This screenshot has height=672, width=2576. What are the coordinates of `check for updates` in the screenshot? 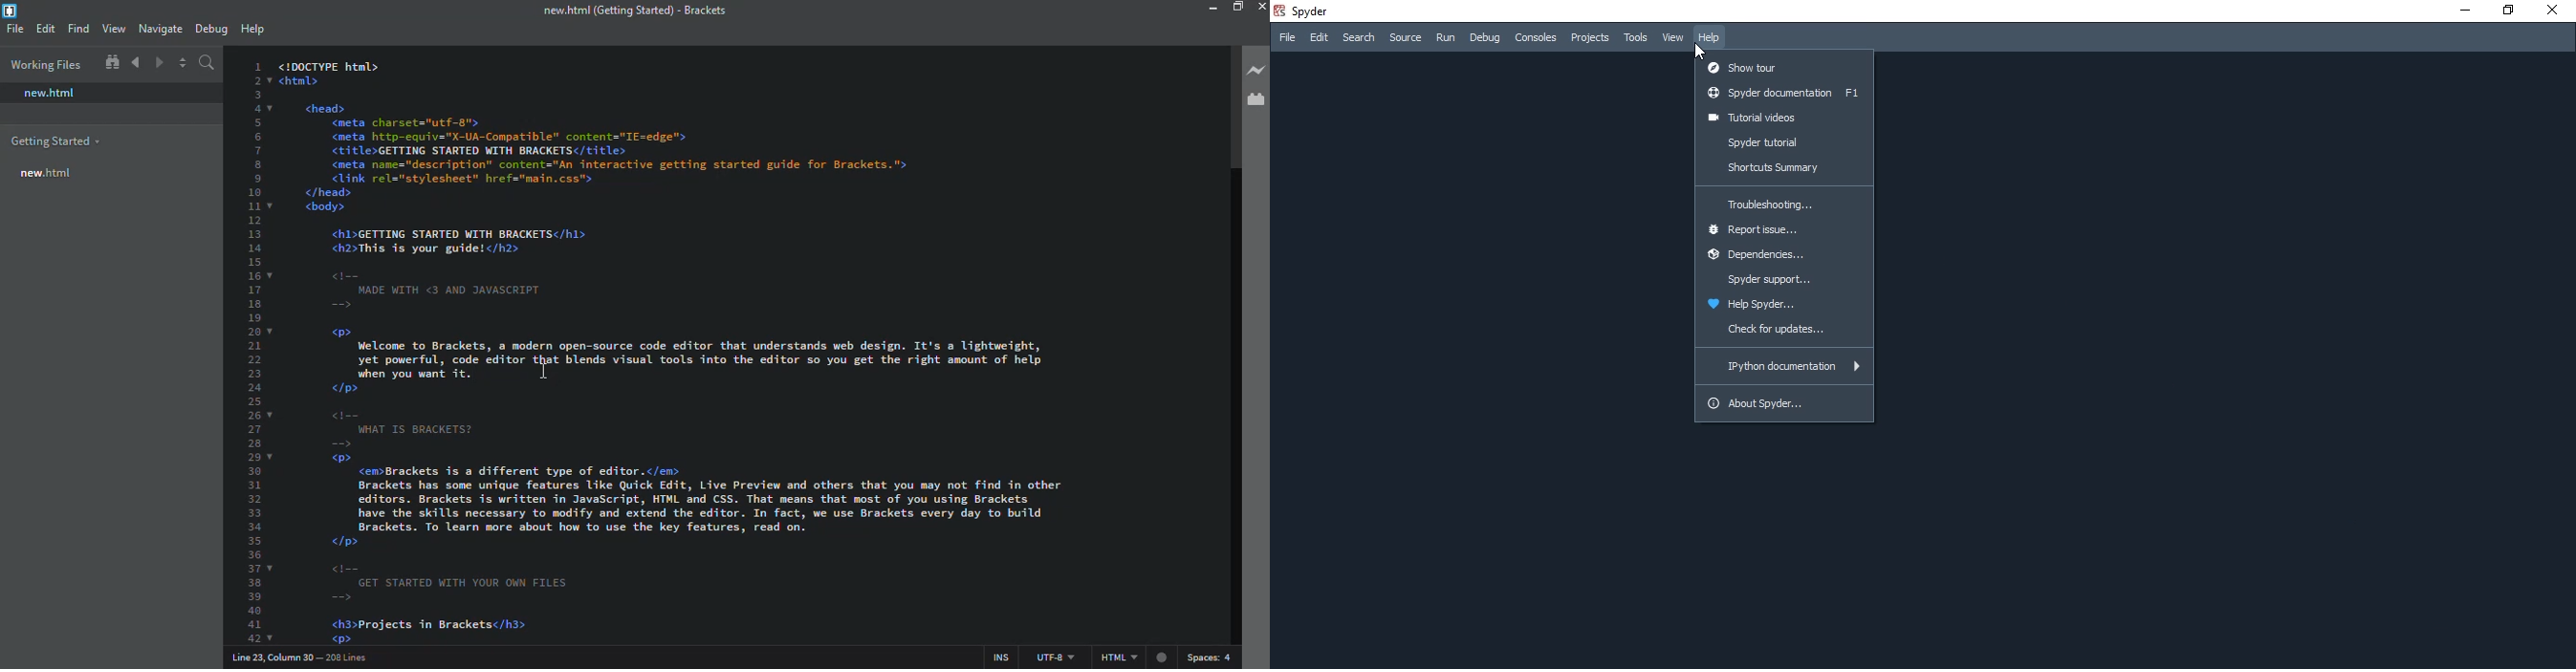 It's located at (1782, 332).